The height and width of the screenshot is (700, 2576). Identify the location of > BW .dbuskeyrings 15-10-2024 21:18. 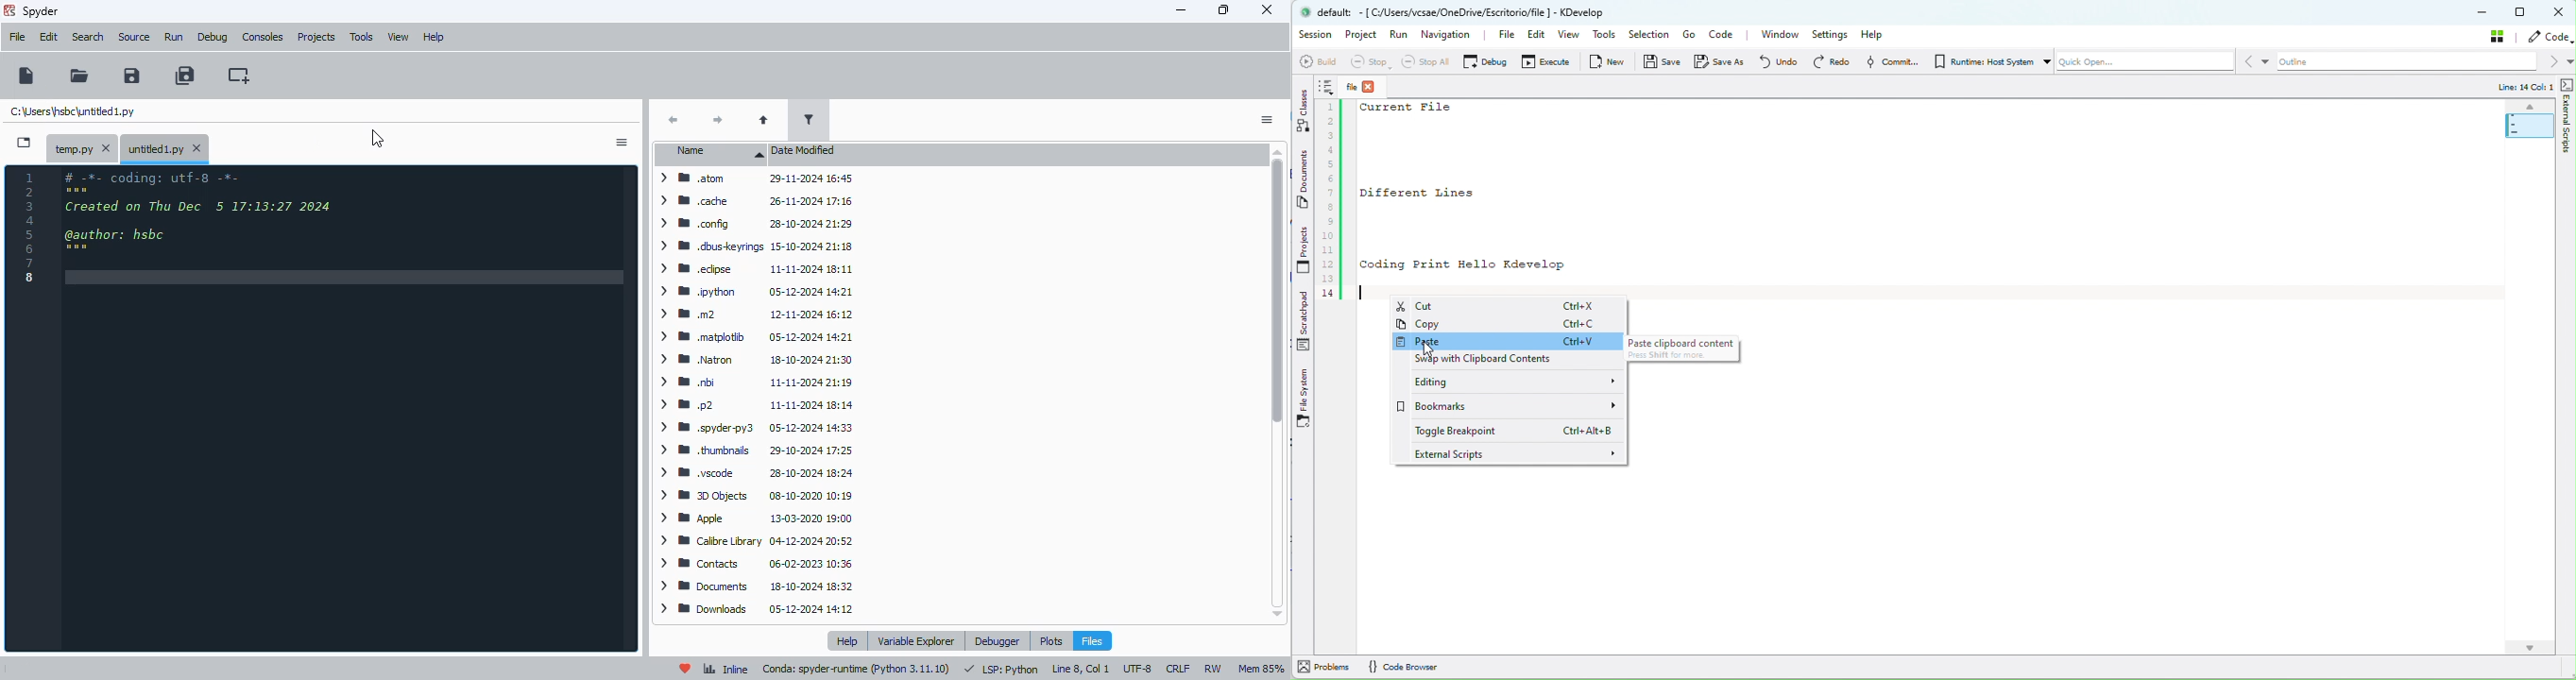
(754, 246).